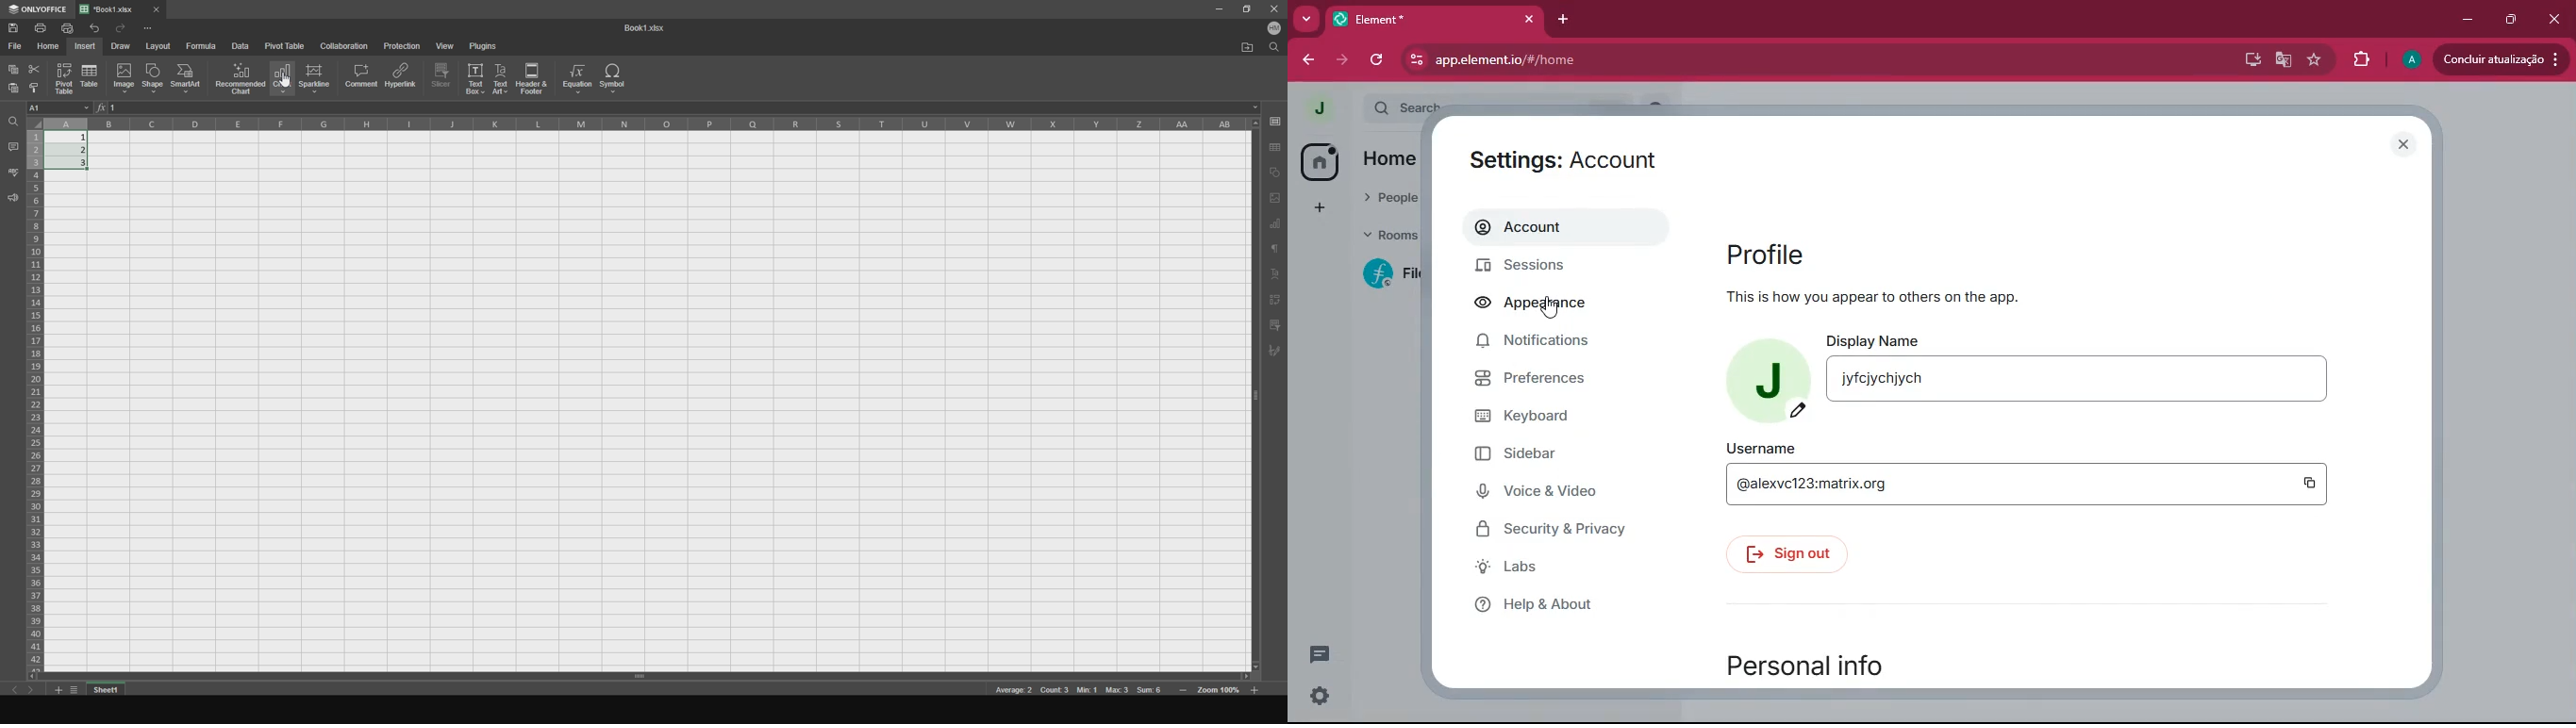 The image size is (2576, 728). What do you see at coordinates (1219, 692) in the screenshot?
I see `zoom` at bounding box center [1219, 692].